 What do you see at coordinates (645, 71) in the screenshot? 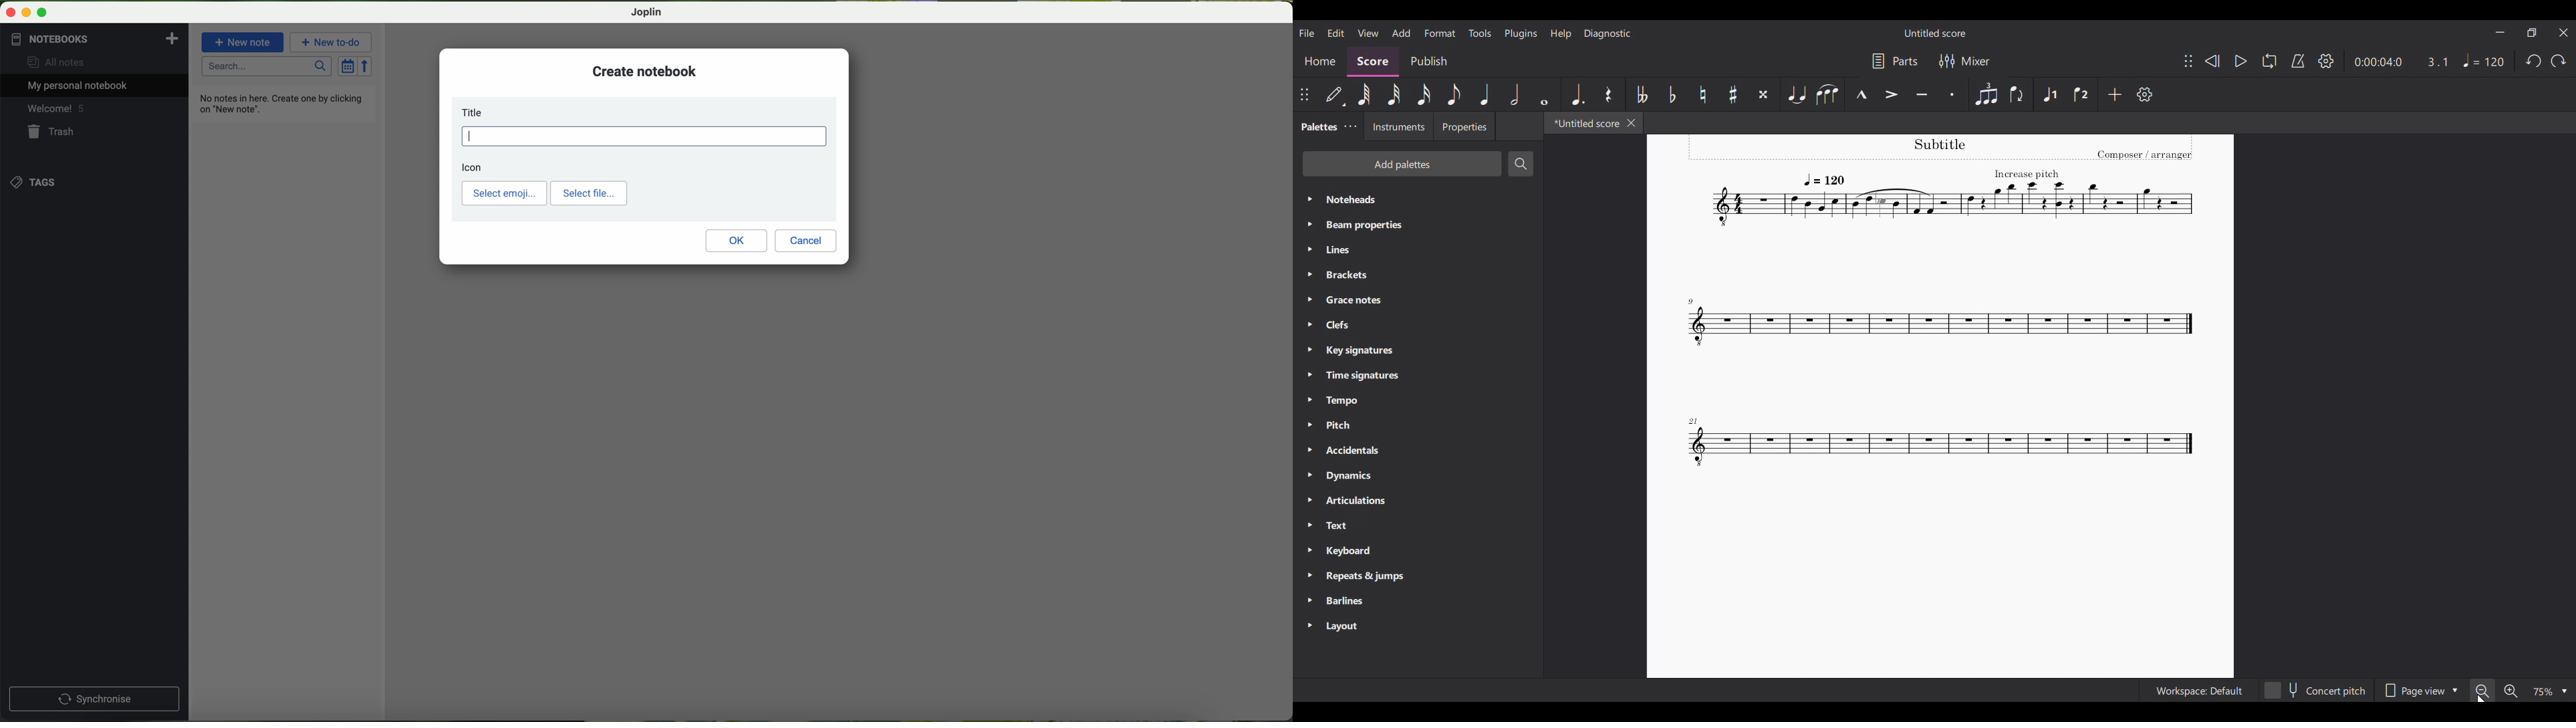
I see `create notebook` at bounding box center [645, 71].